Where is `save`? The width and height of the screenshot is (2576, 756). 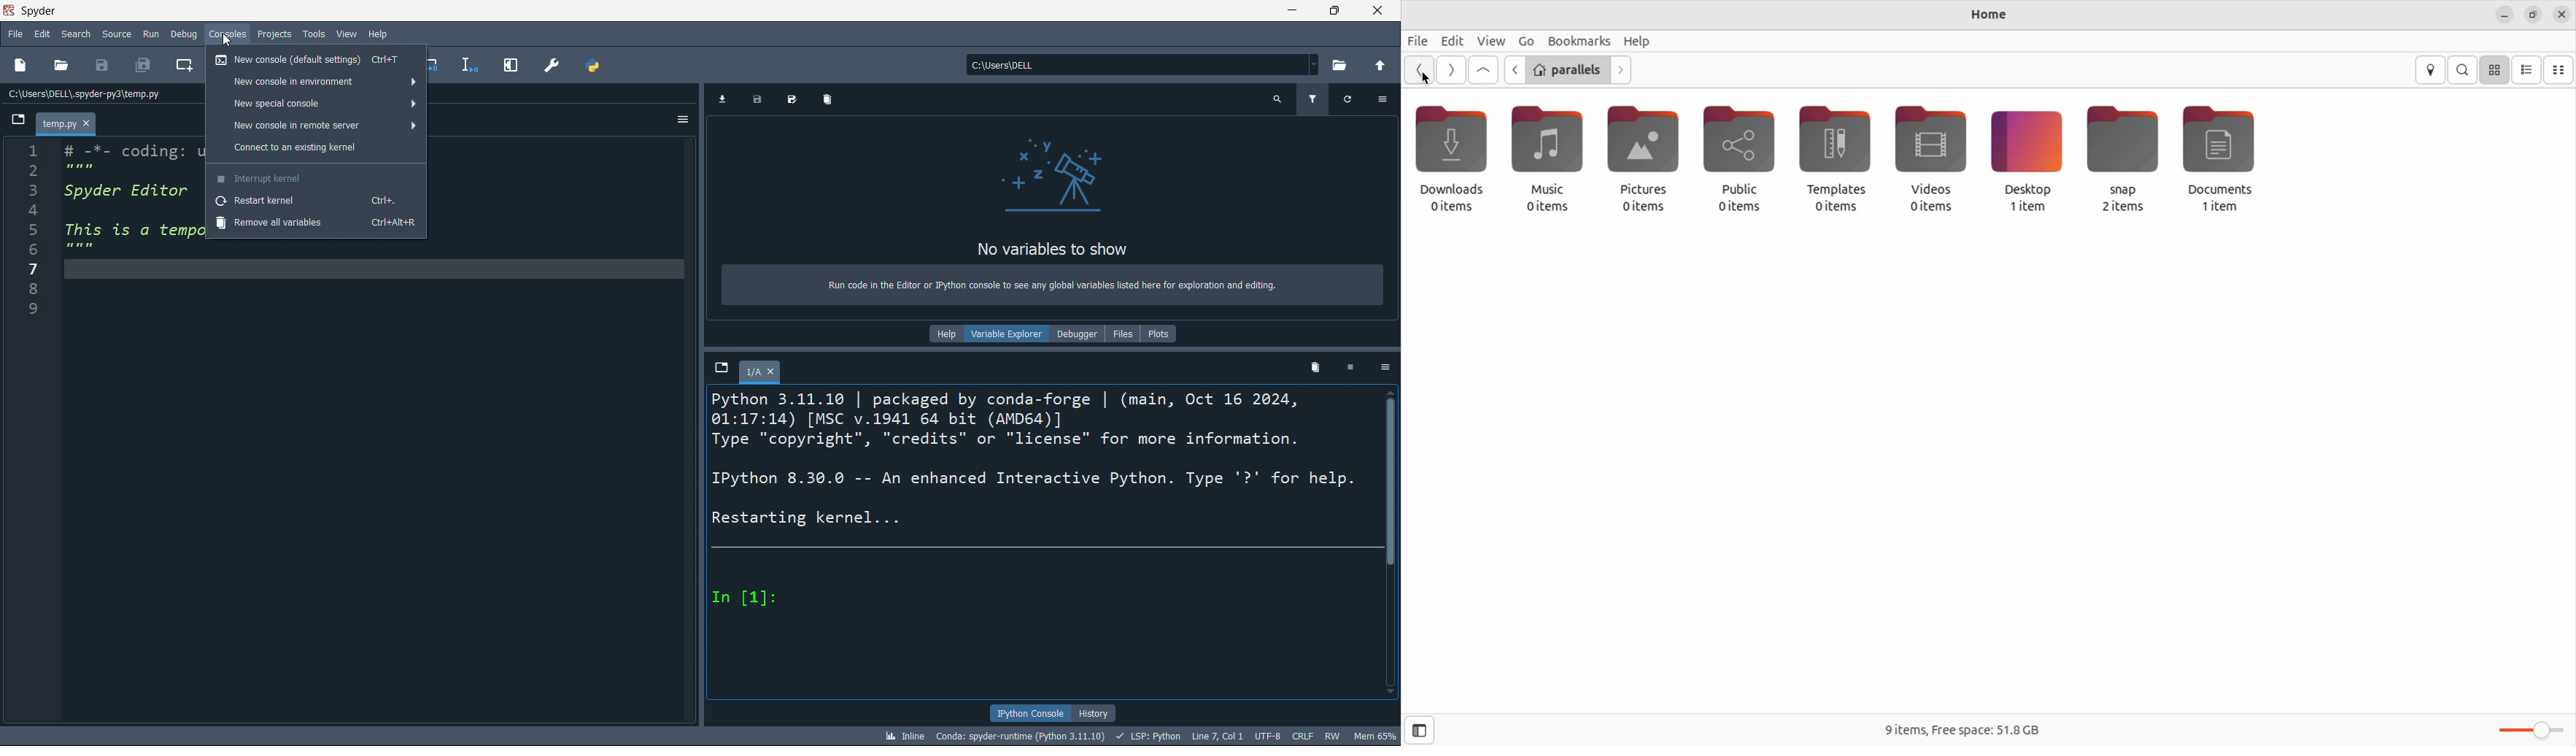
save is located at coordinates (104, 66).